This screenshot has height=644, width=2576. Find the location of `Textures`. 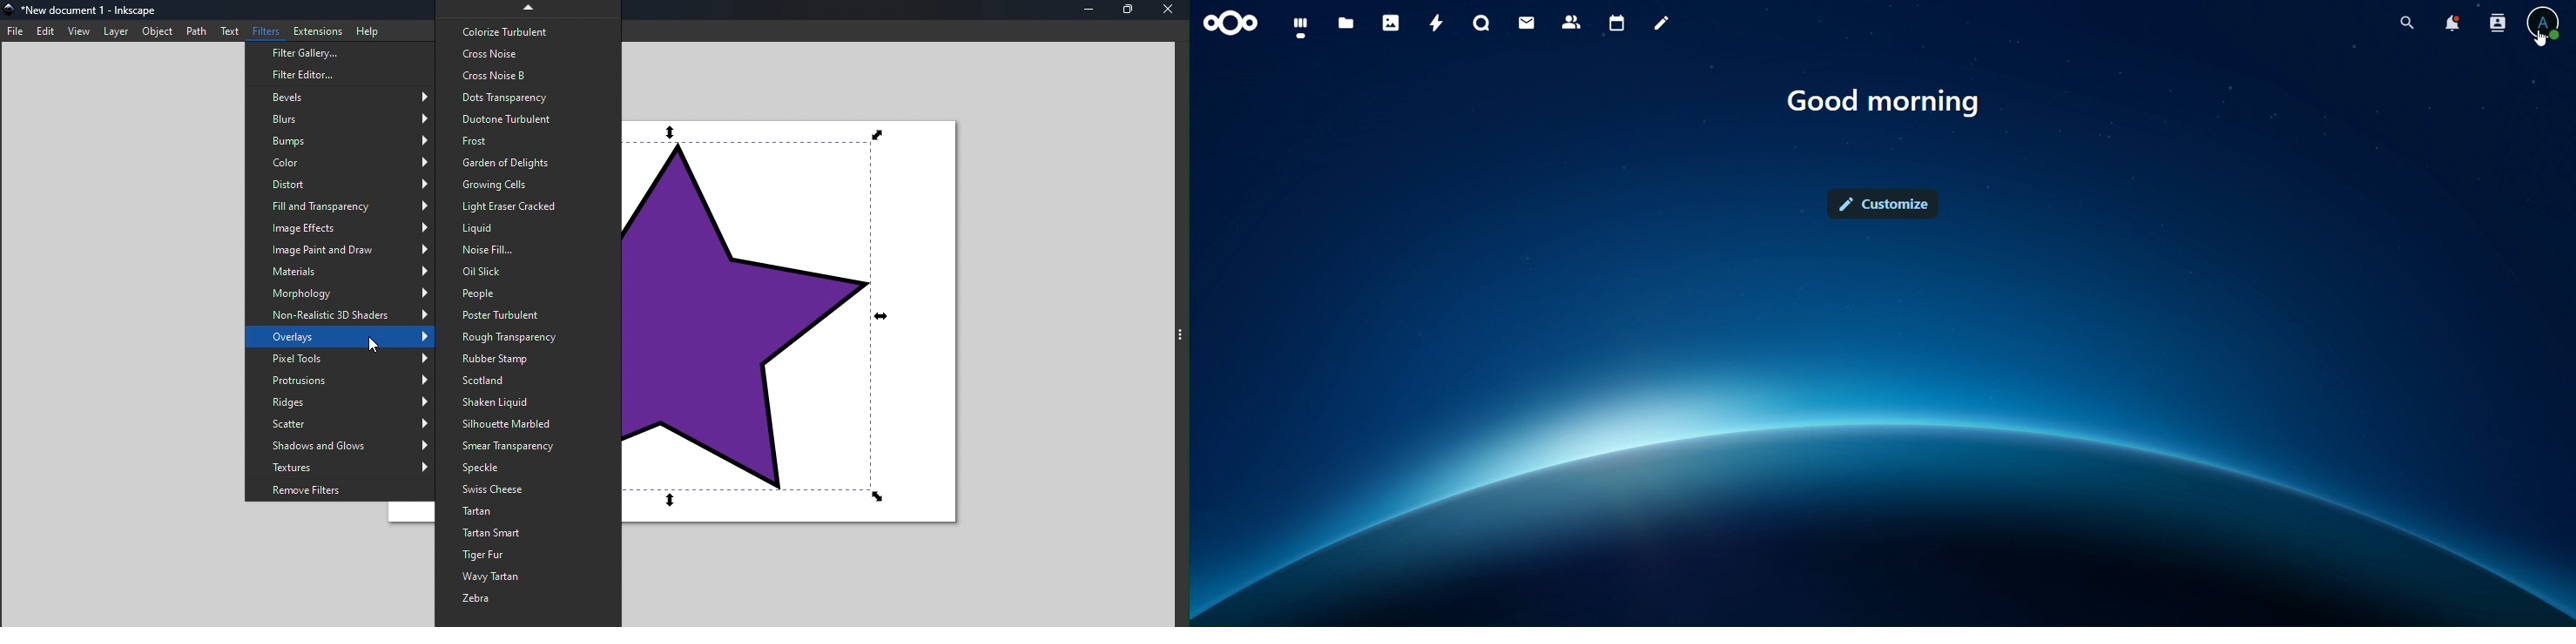

Textures is located at coordinates (340, 469).